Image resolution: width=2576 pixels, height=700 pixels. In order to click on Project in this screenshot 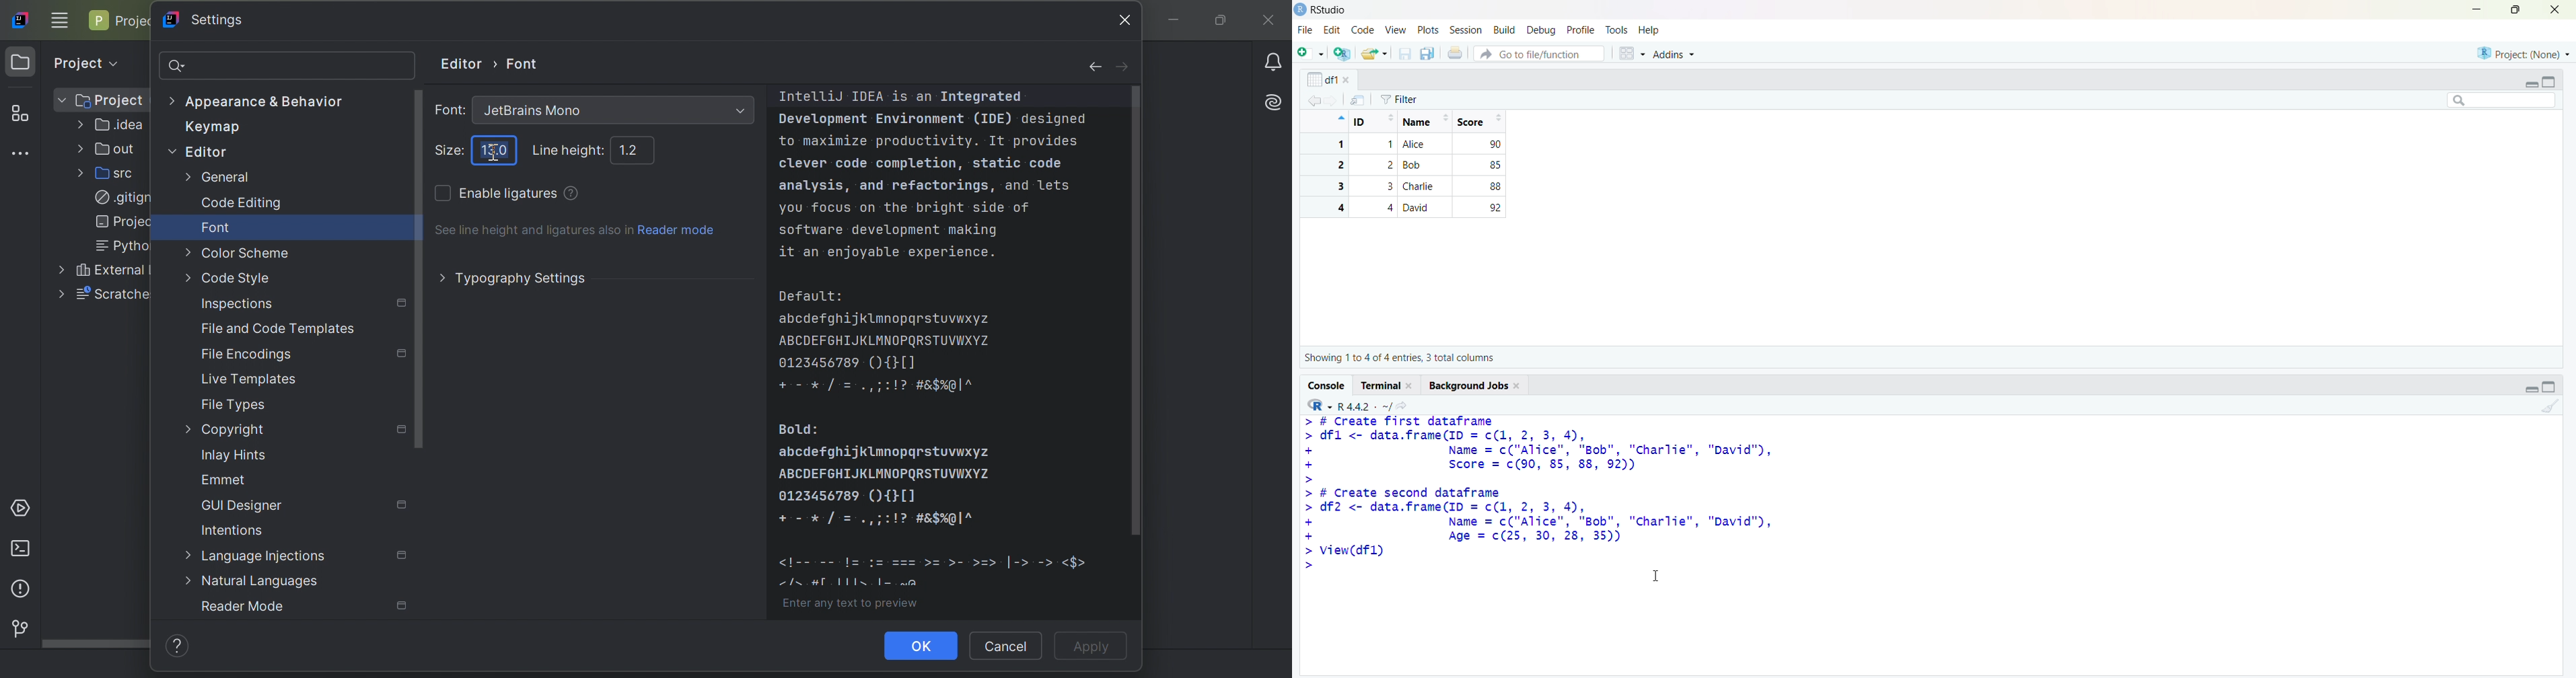, I will do `click(100, 101)`.